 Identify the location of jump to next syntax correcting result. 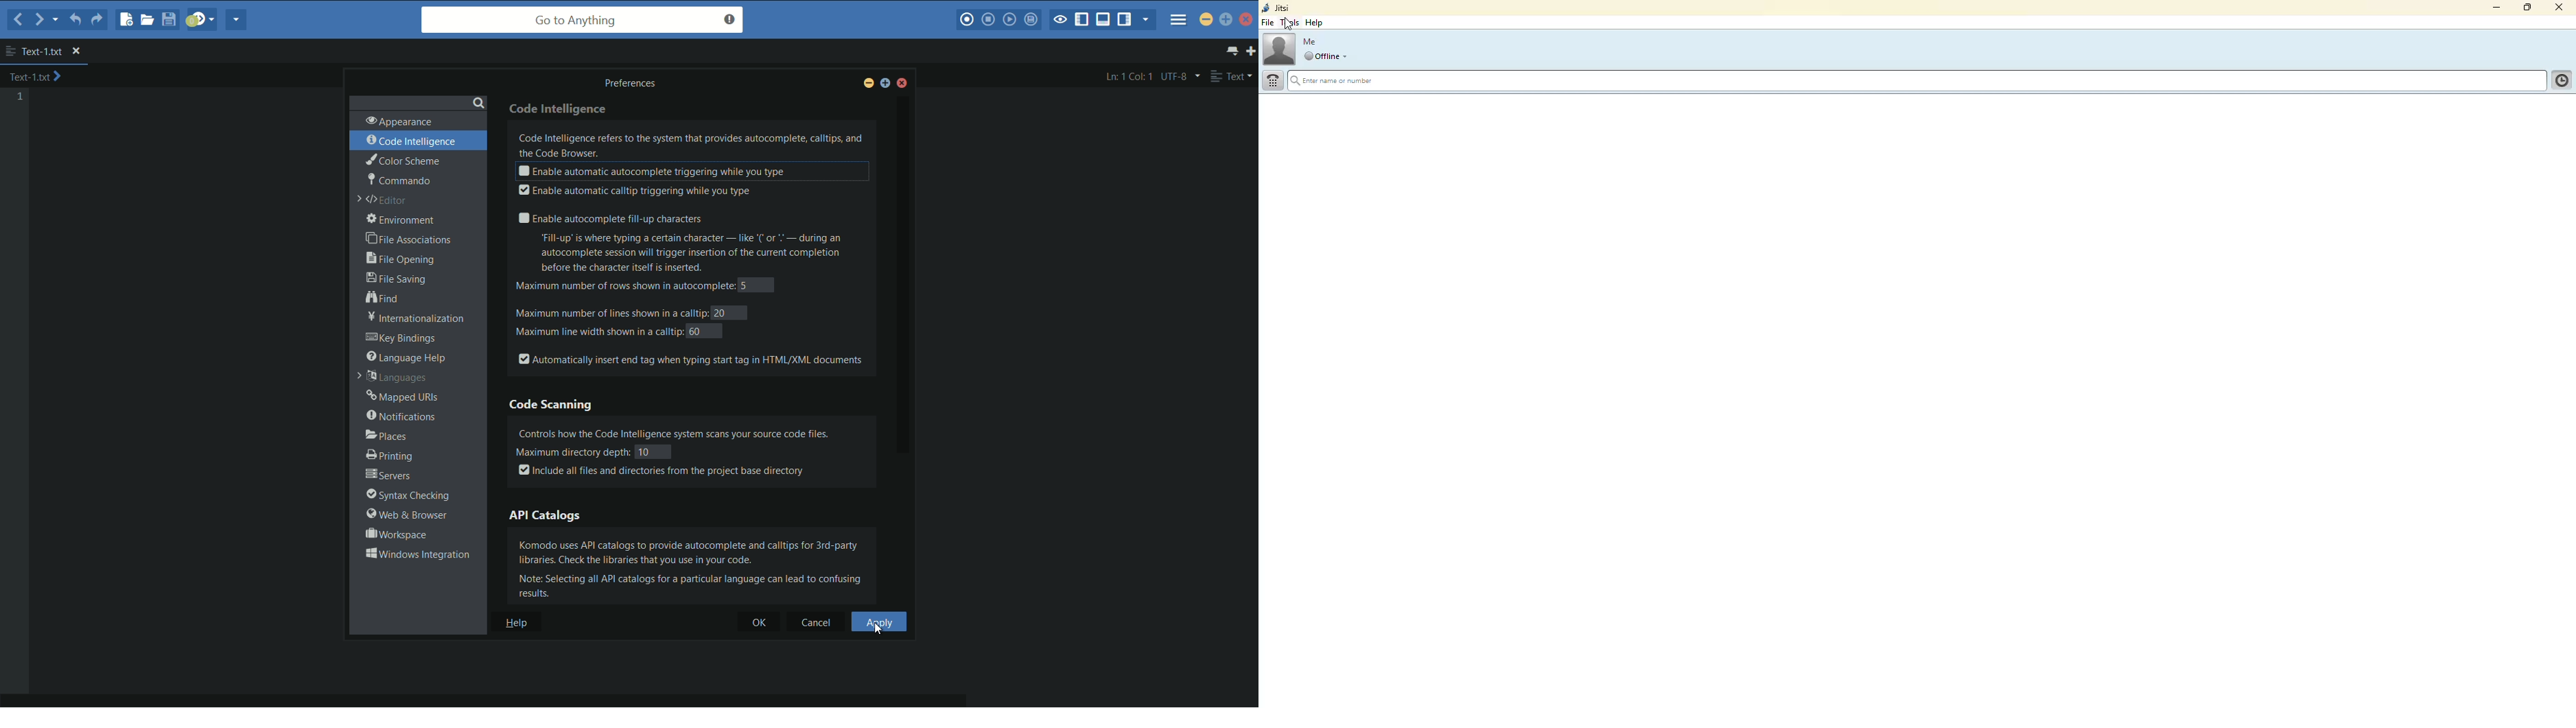
(201, 20).